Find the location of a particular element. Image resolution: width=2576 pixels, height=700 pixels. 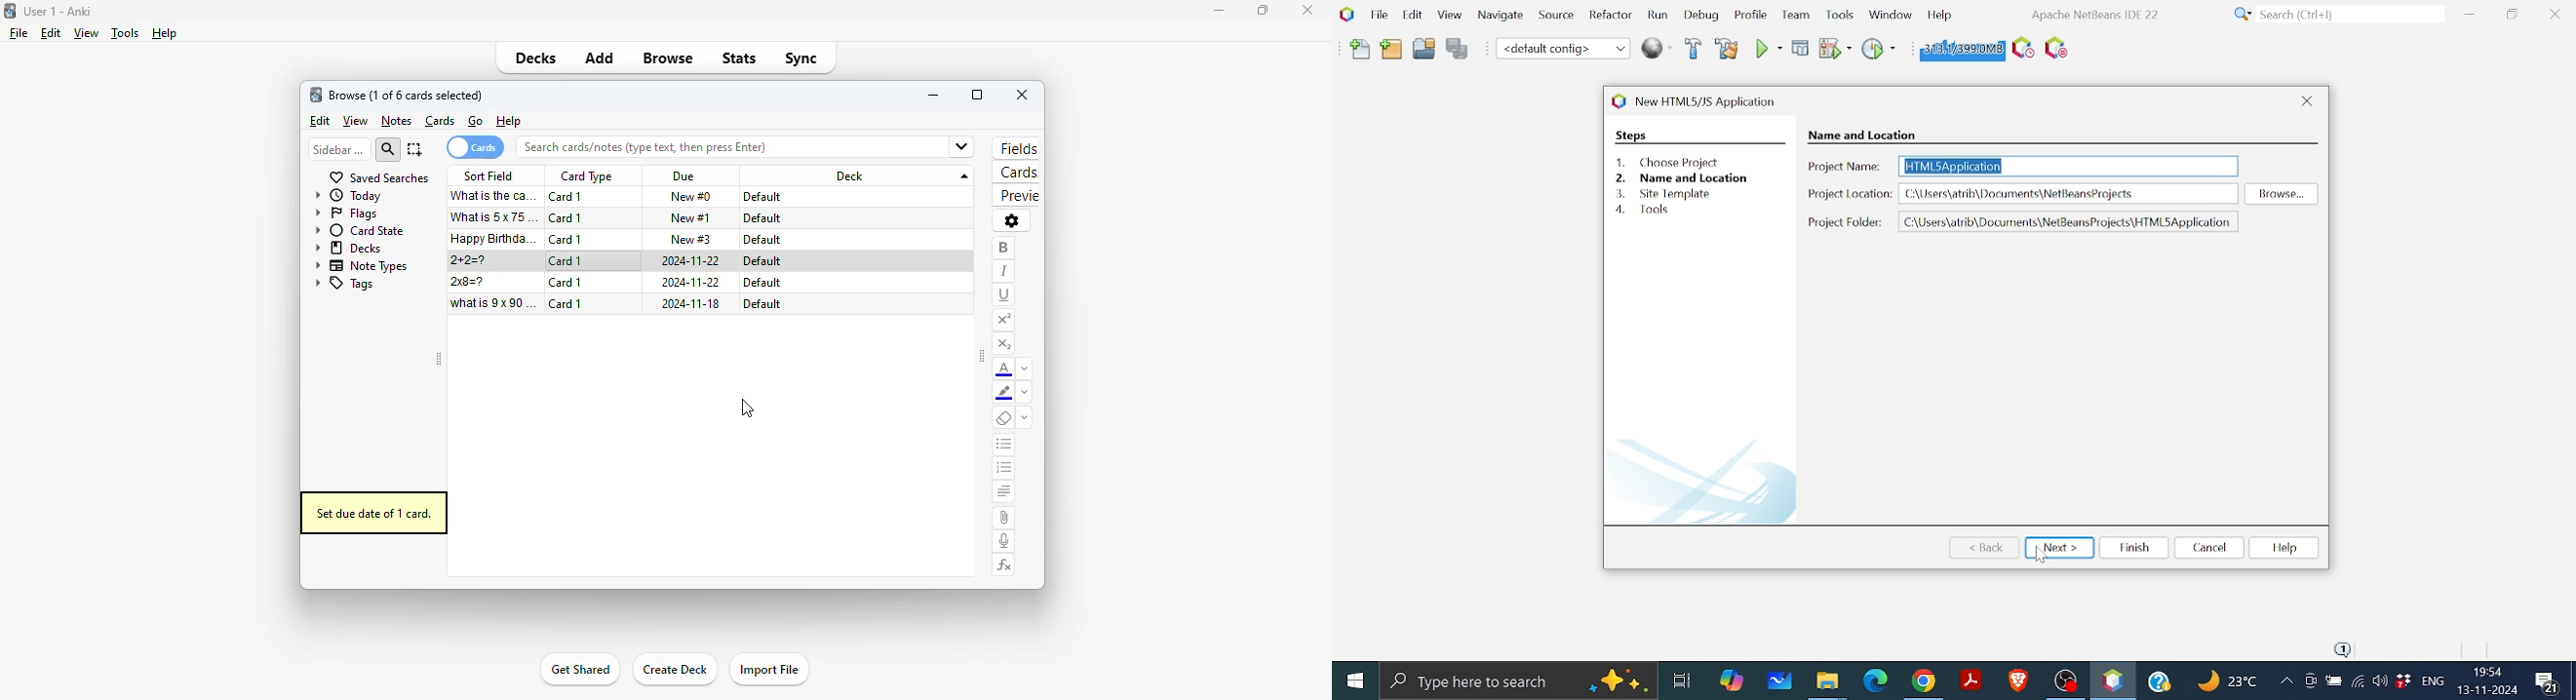

sync is located at coordinates (800, 58).